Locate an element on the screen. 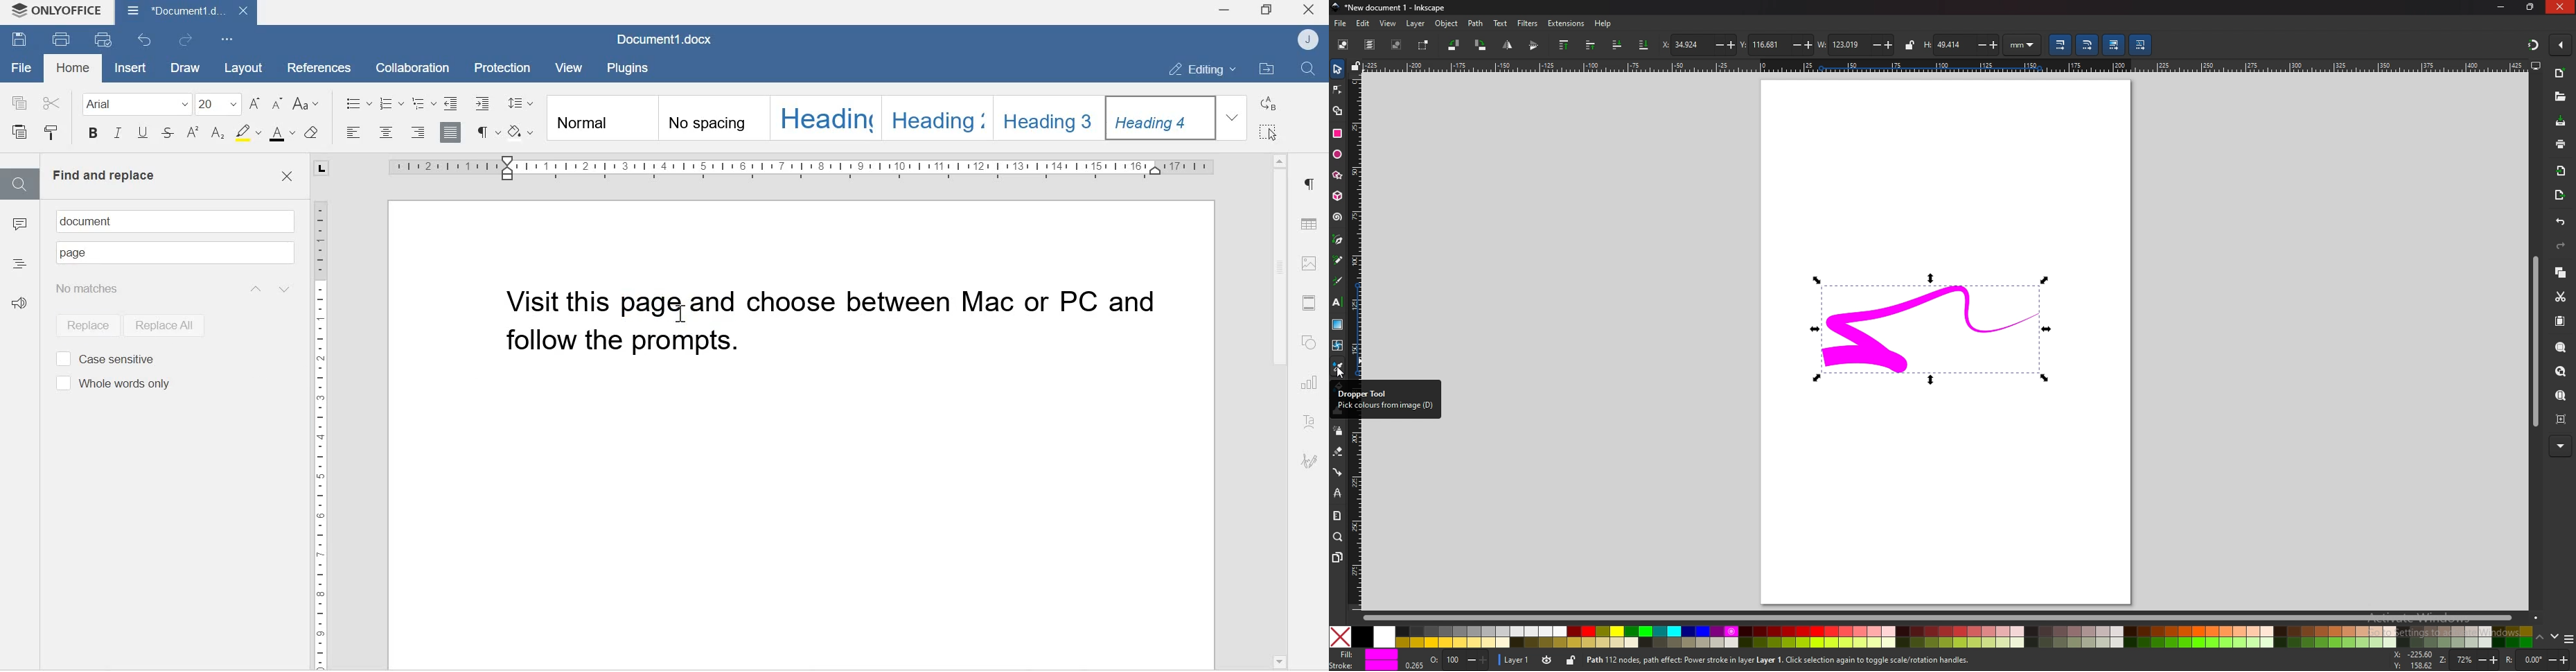 Image resolution: width=2576 pixels, height=672 pixels. Redo is located at coordinates (189, 40).